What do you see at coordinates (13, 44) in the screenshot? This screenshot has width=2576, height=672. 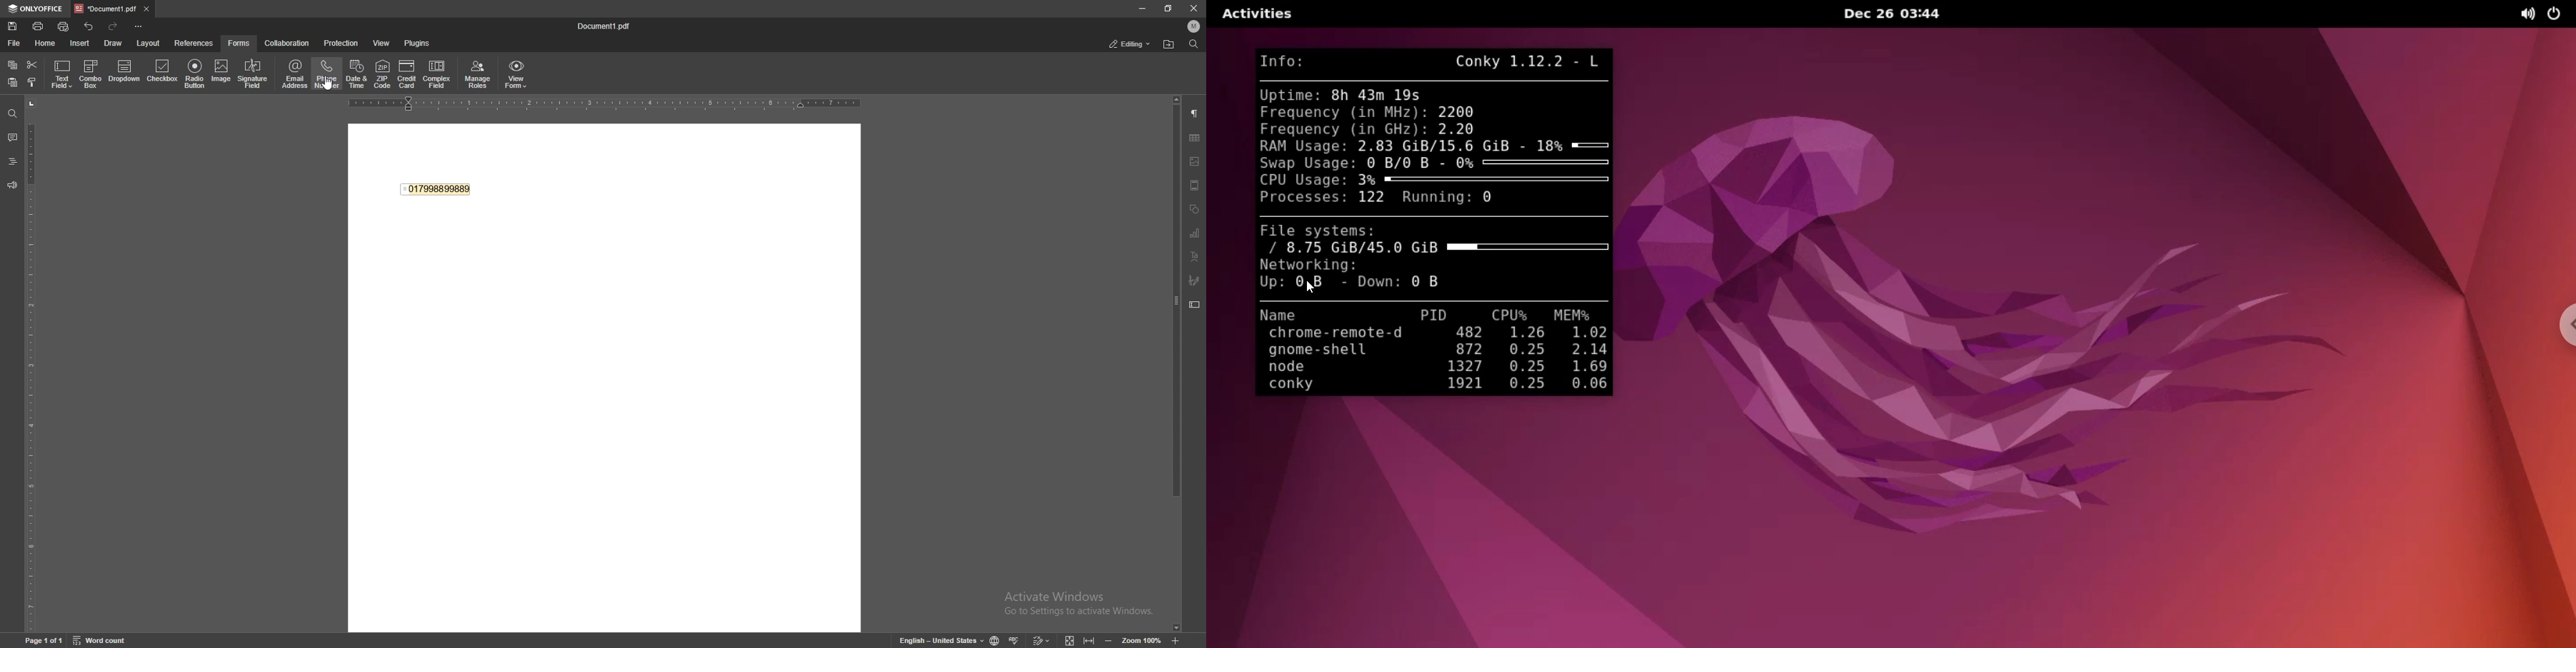 I see `file` at bounding box center [13, 44].